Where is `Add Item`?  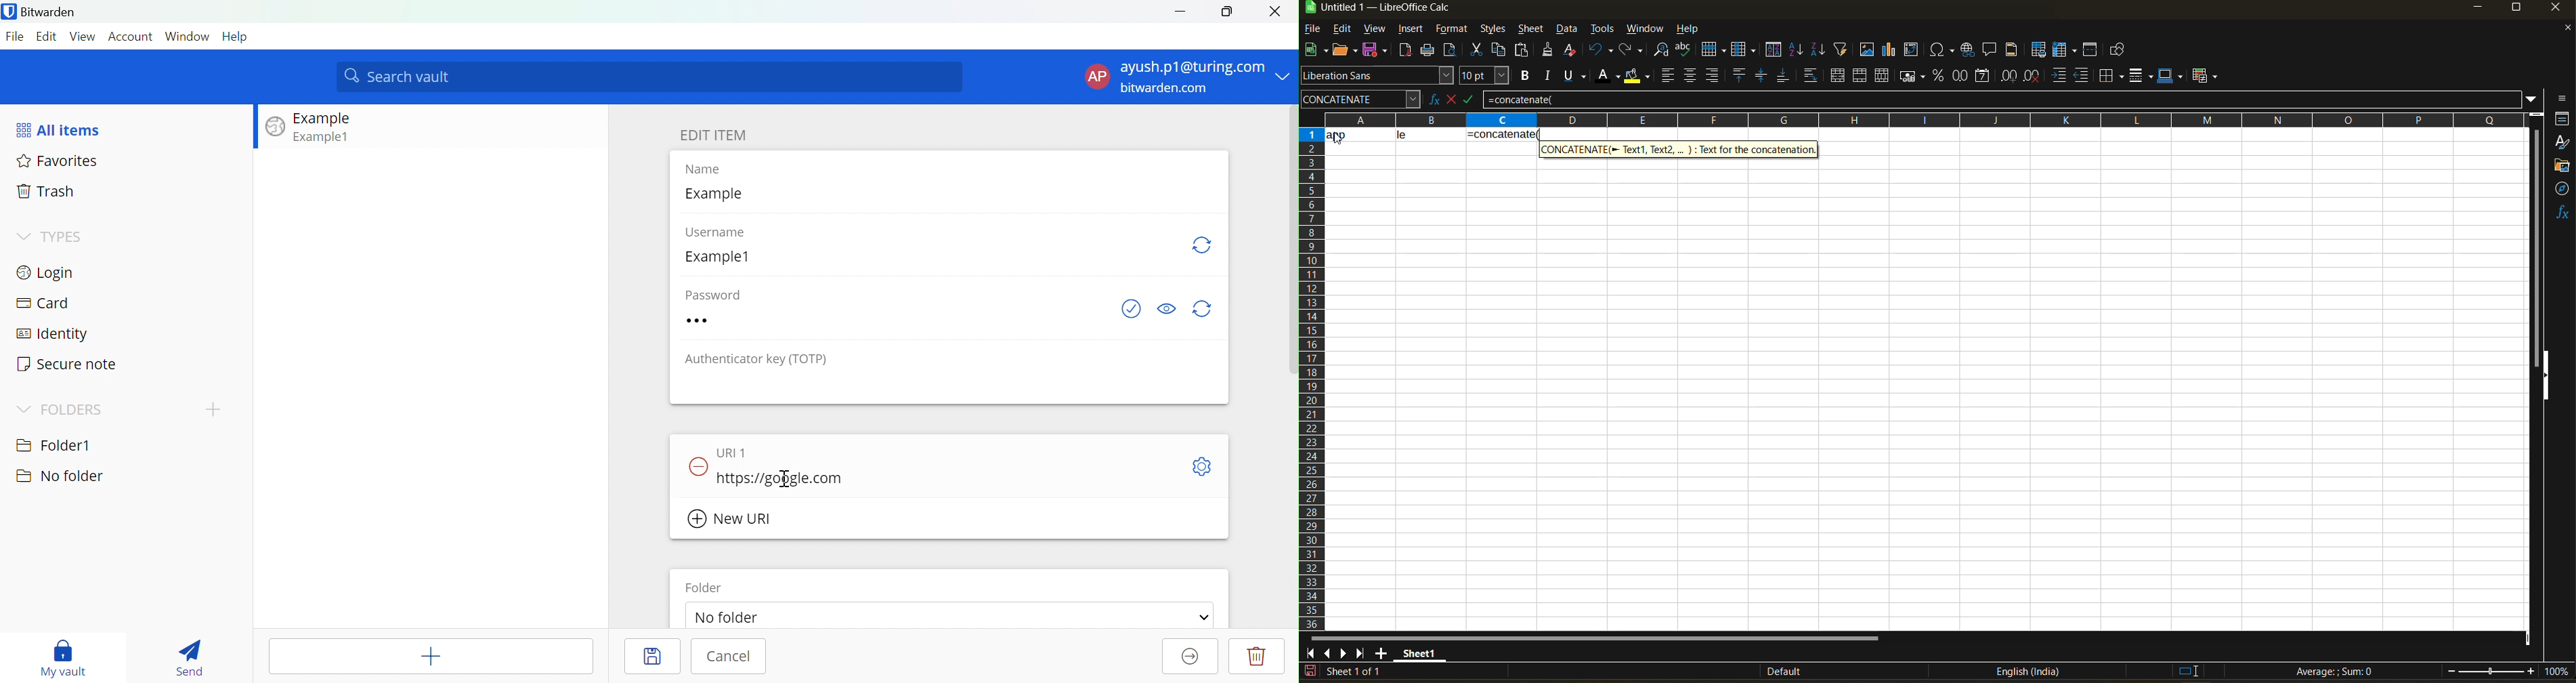
Add Item is located at coordinates (432, 656).